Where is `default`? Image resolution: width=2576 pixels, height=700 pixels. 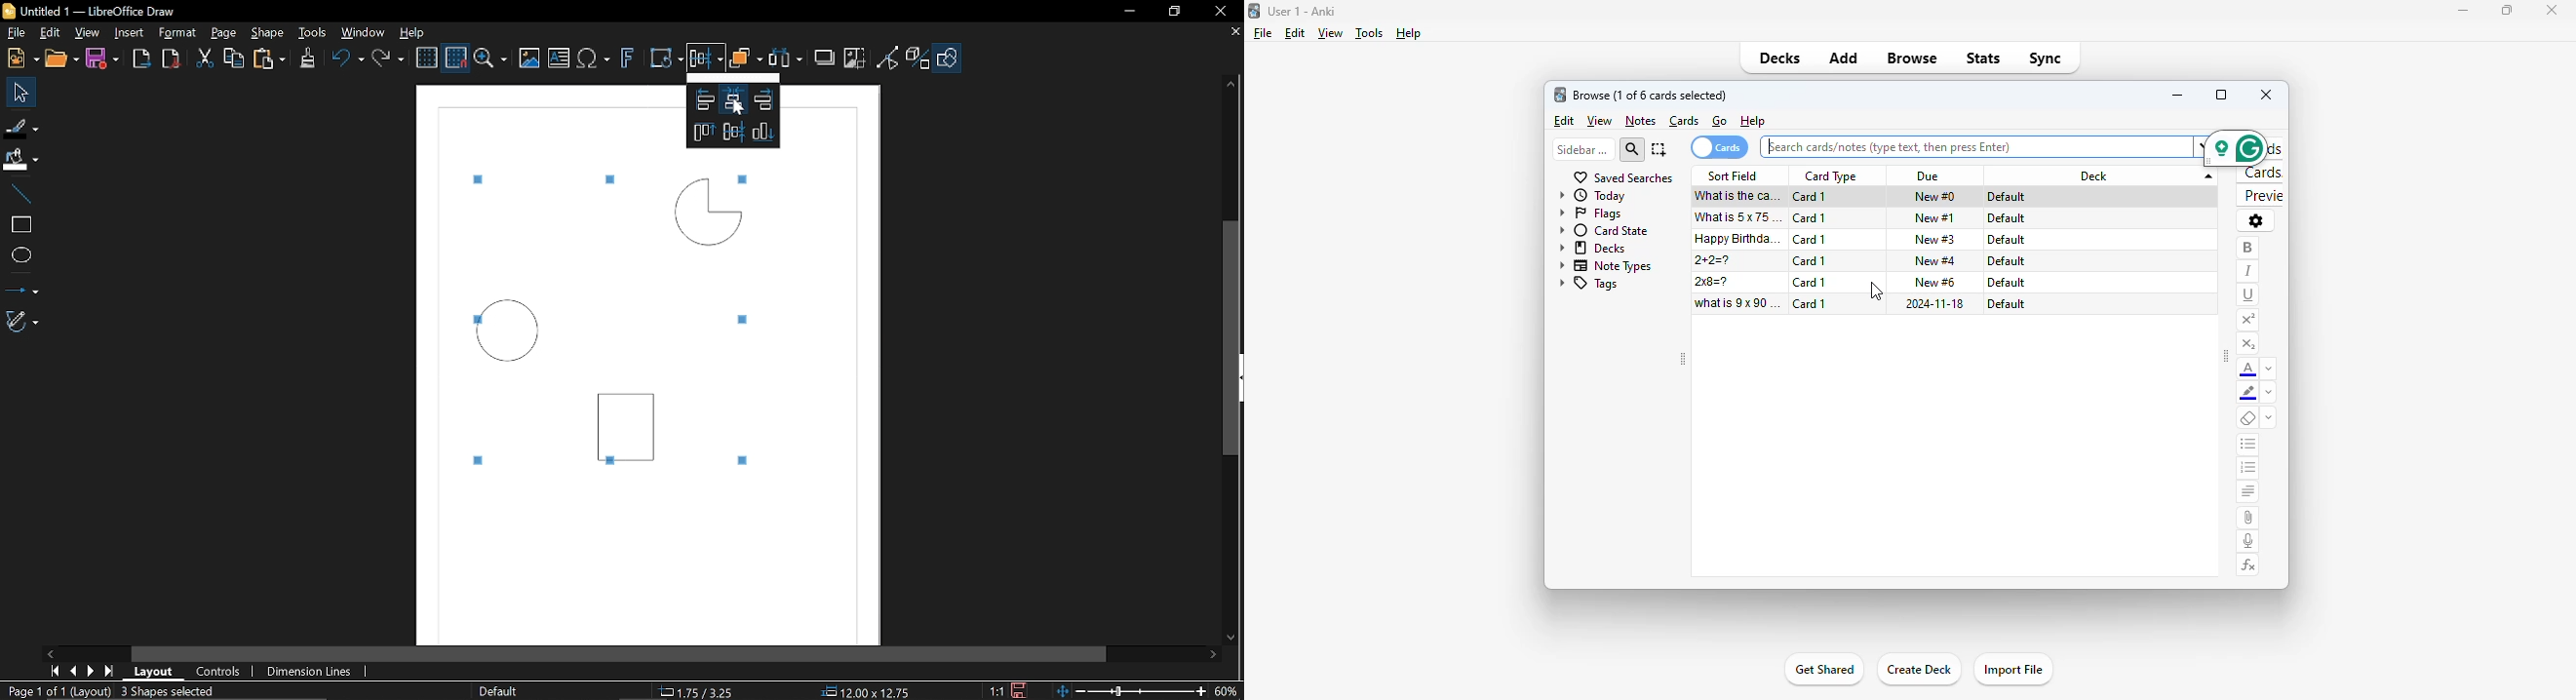
default is located at coordinates (2008, 197).